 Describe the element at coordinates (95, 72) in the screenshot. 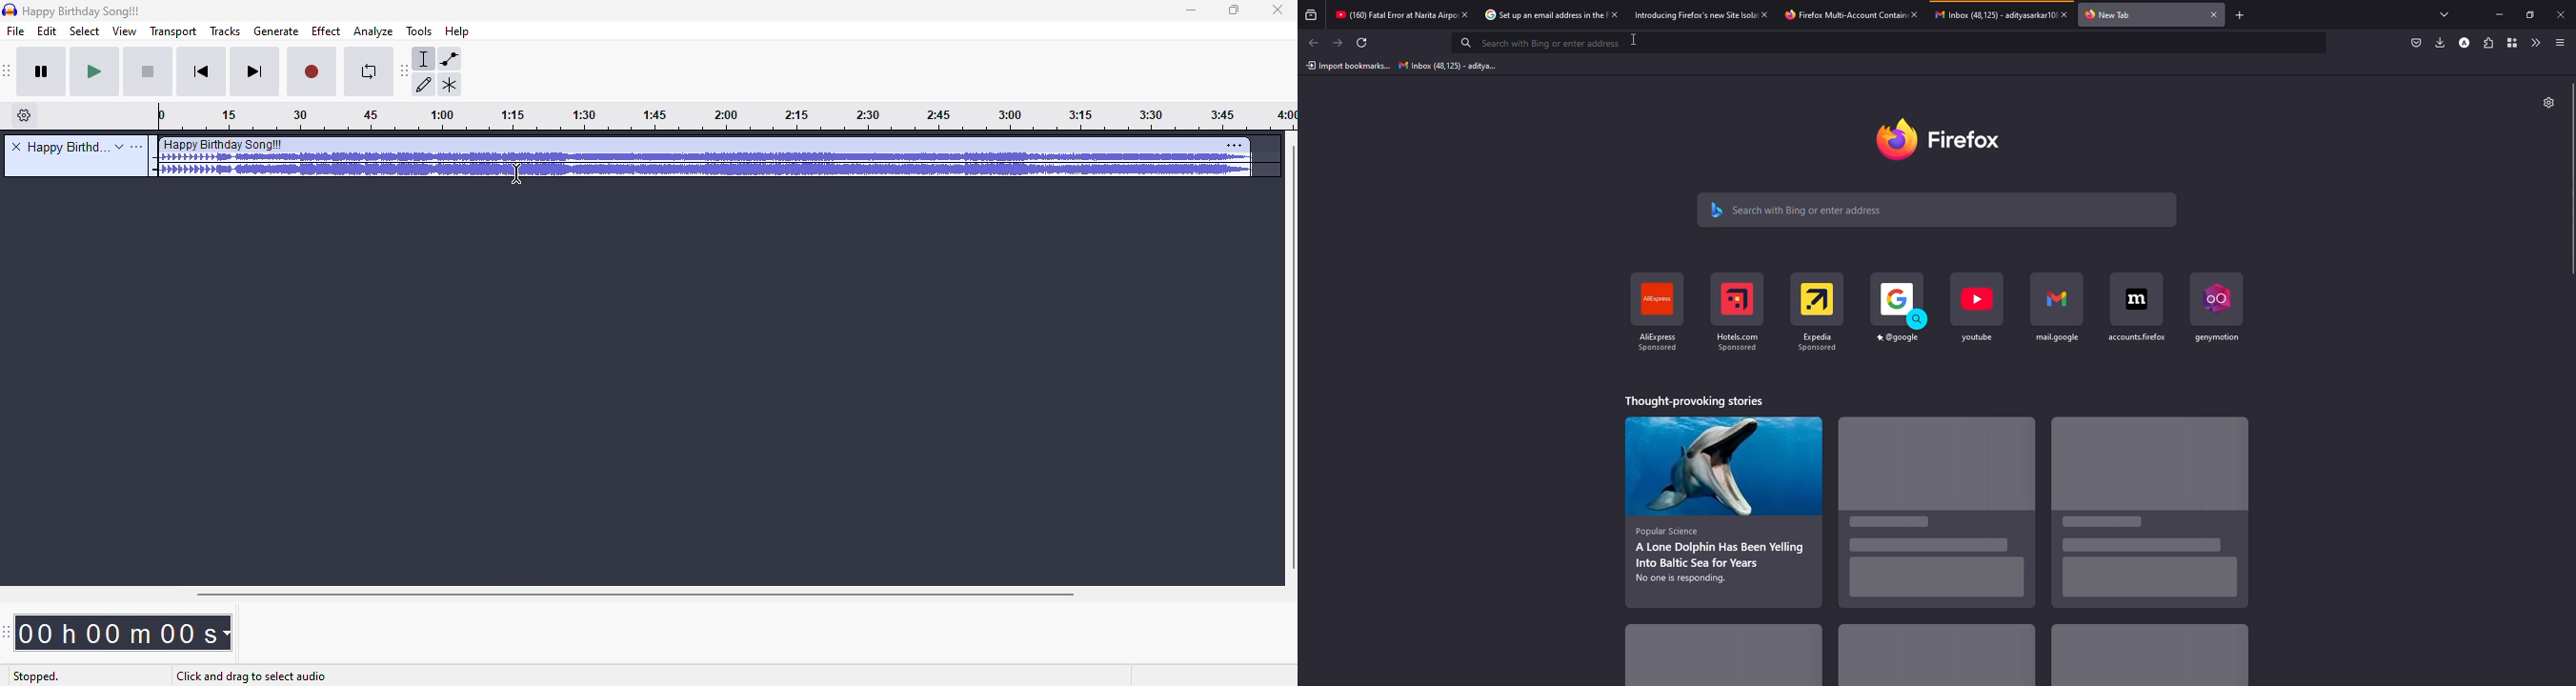

I see `play` at that location.